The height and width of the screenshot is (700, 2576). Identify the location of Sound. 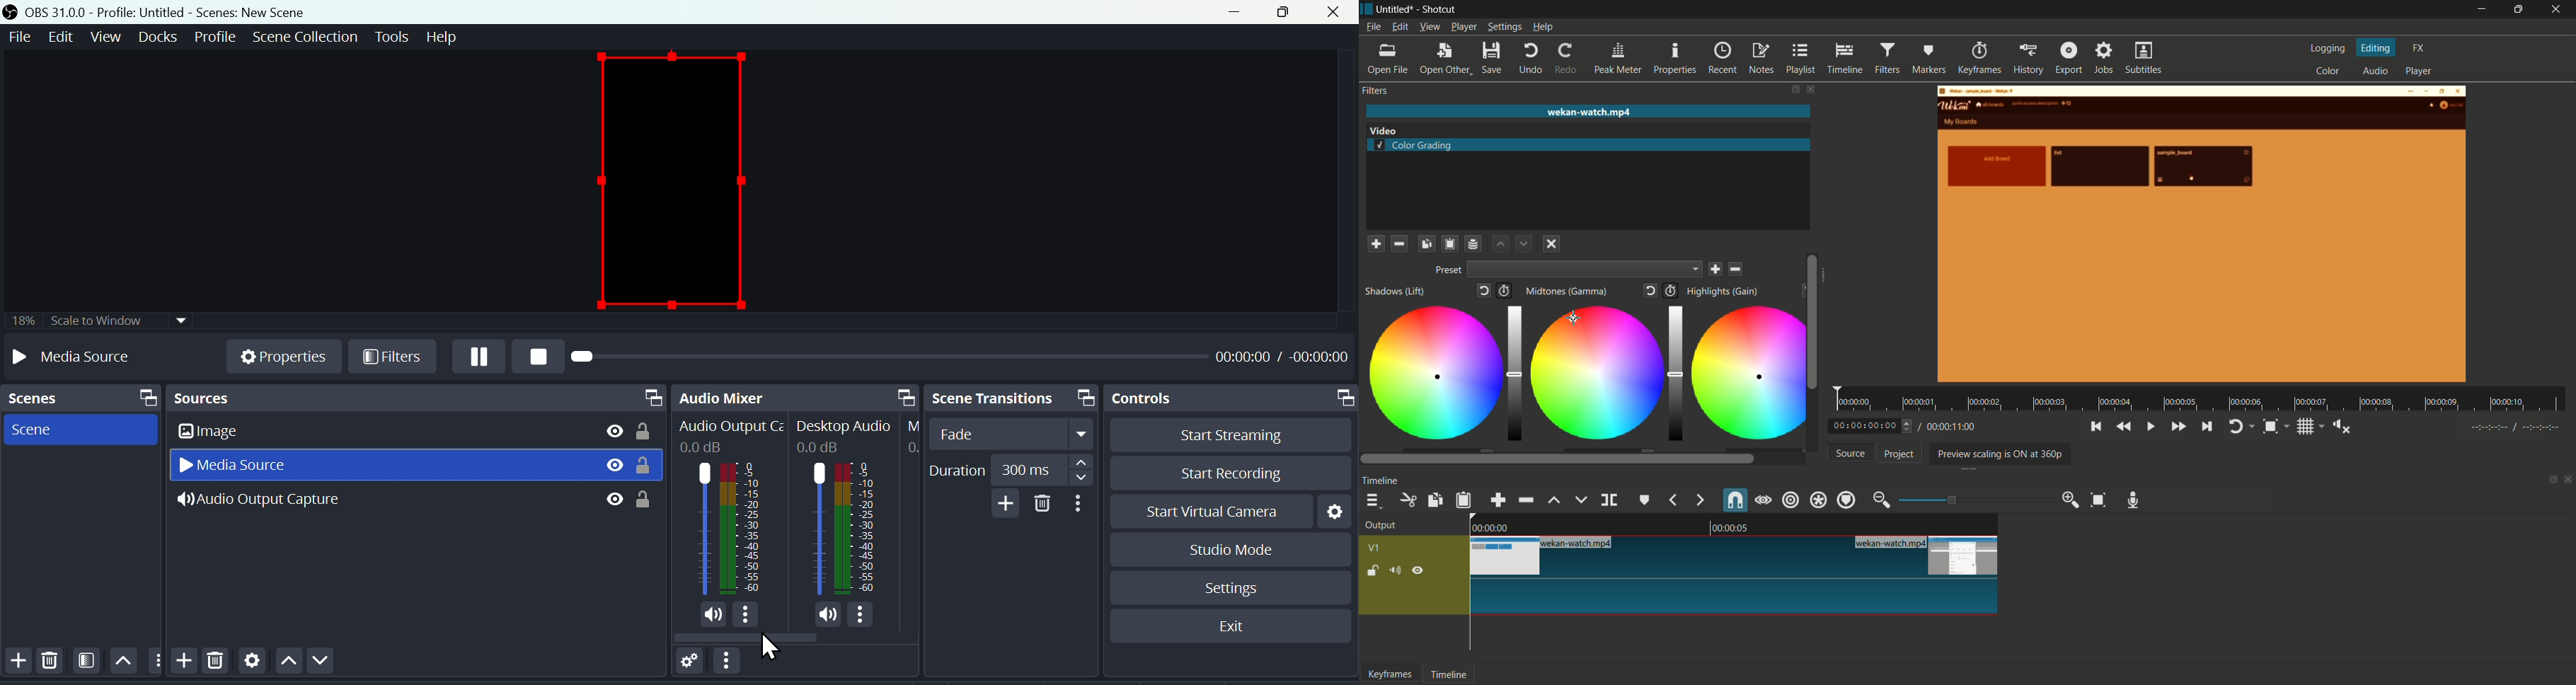
(713, 614).